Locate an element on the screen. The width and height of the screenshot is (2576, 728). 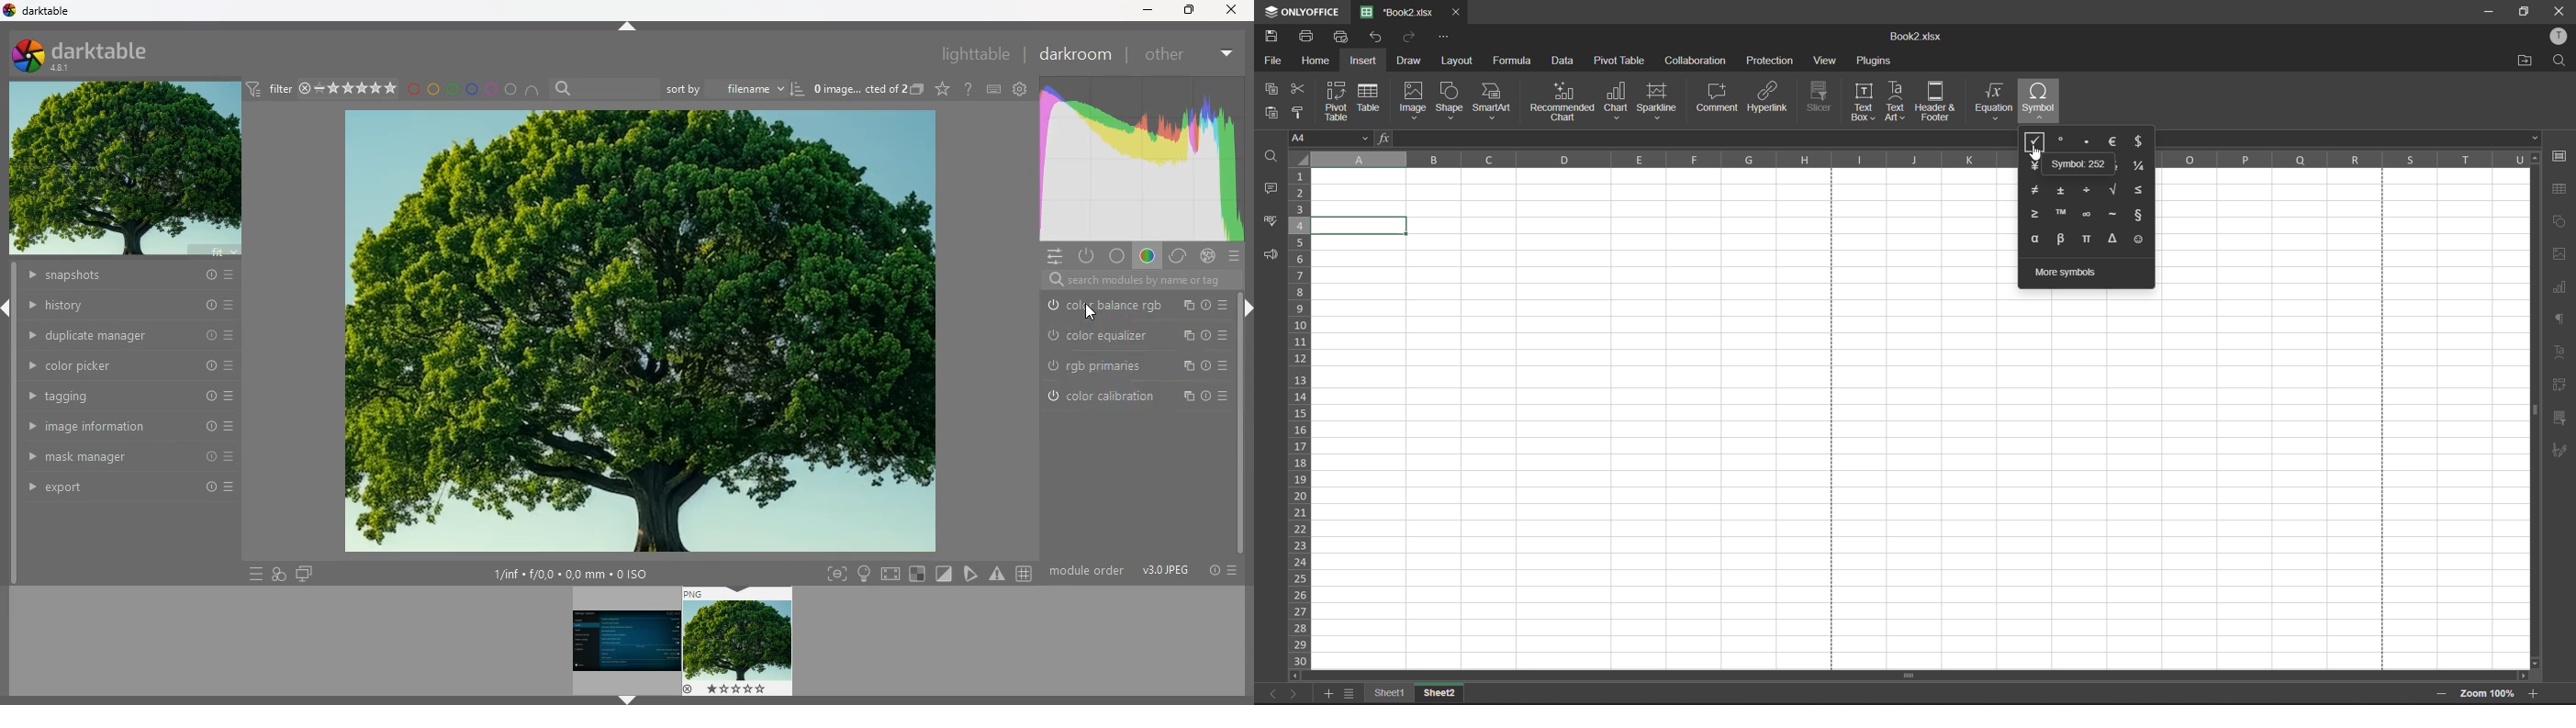
color balance is located at coordinates (1136, 307).